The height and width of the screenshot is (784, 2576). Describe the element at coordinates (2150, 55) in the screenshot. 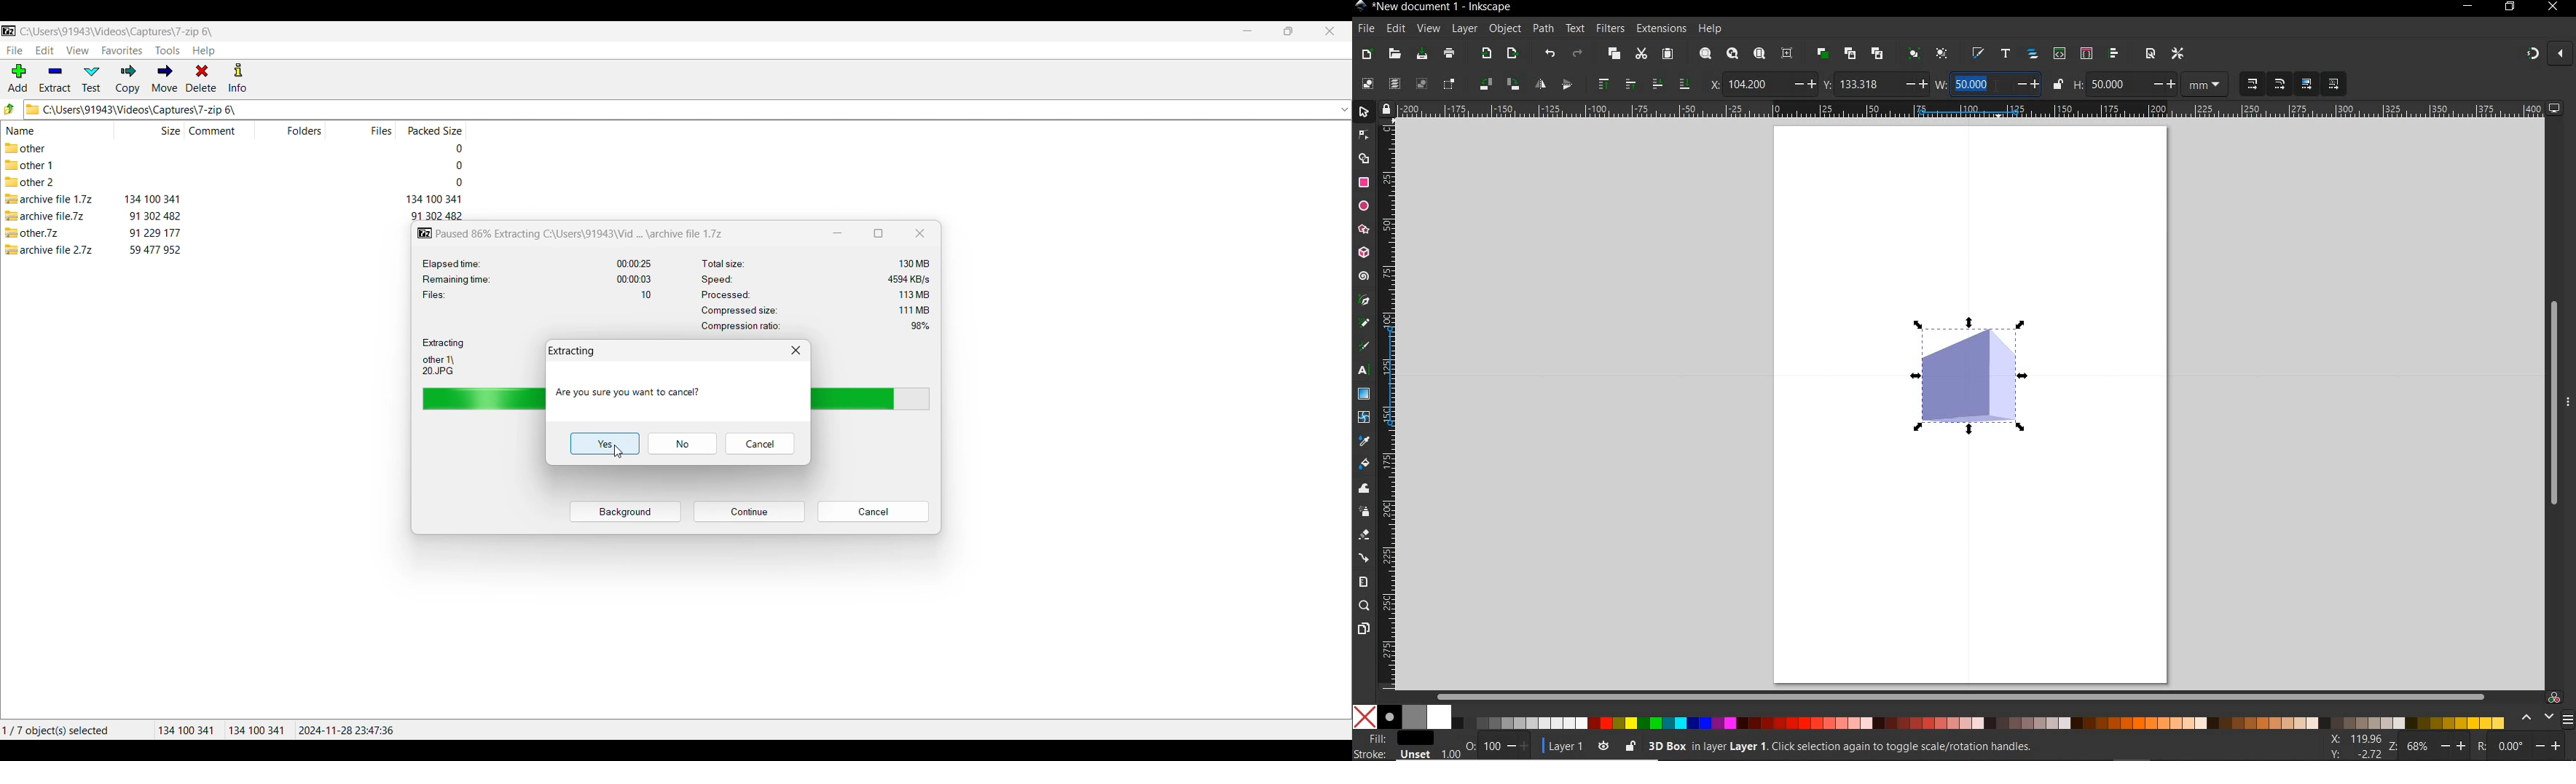

I see `open document properties` at that location.